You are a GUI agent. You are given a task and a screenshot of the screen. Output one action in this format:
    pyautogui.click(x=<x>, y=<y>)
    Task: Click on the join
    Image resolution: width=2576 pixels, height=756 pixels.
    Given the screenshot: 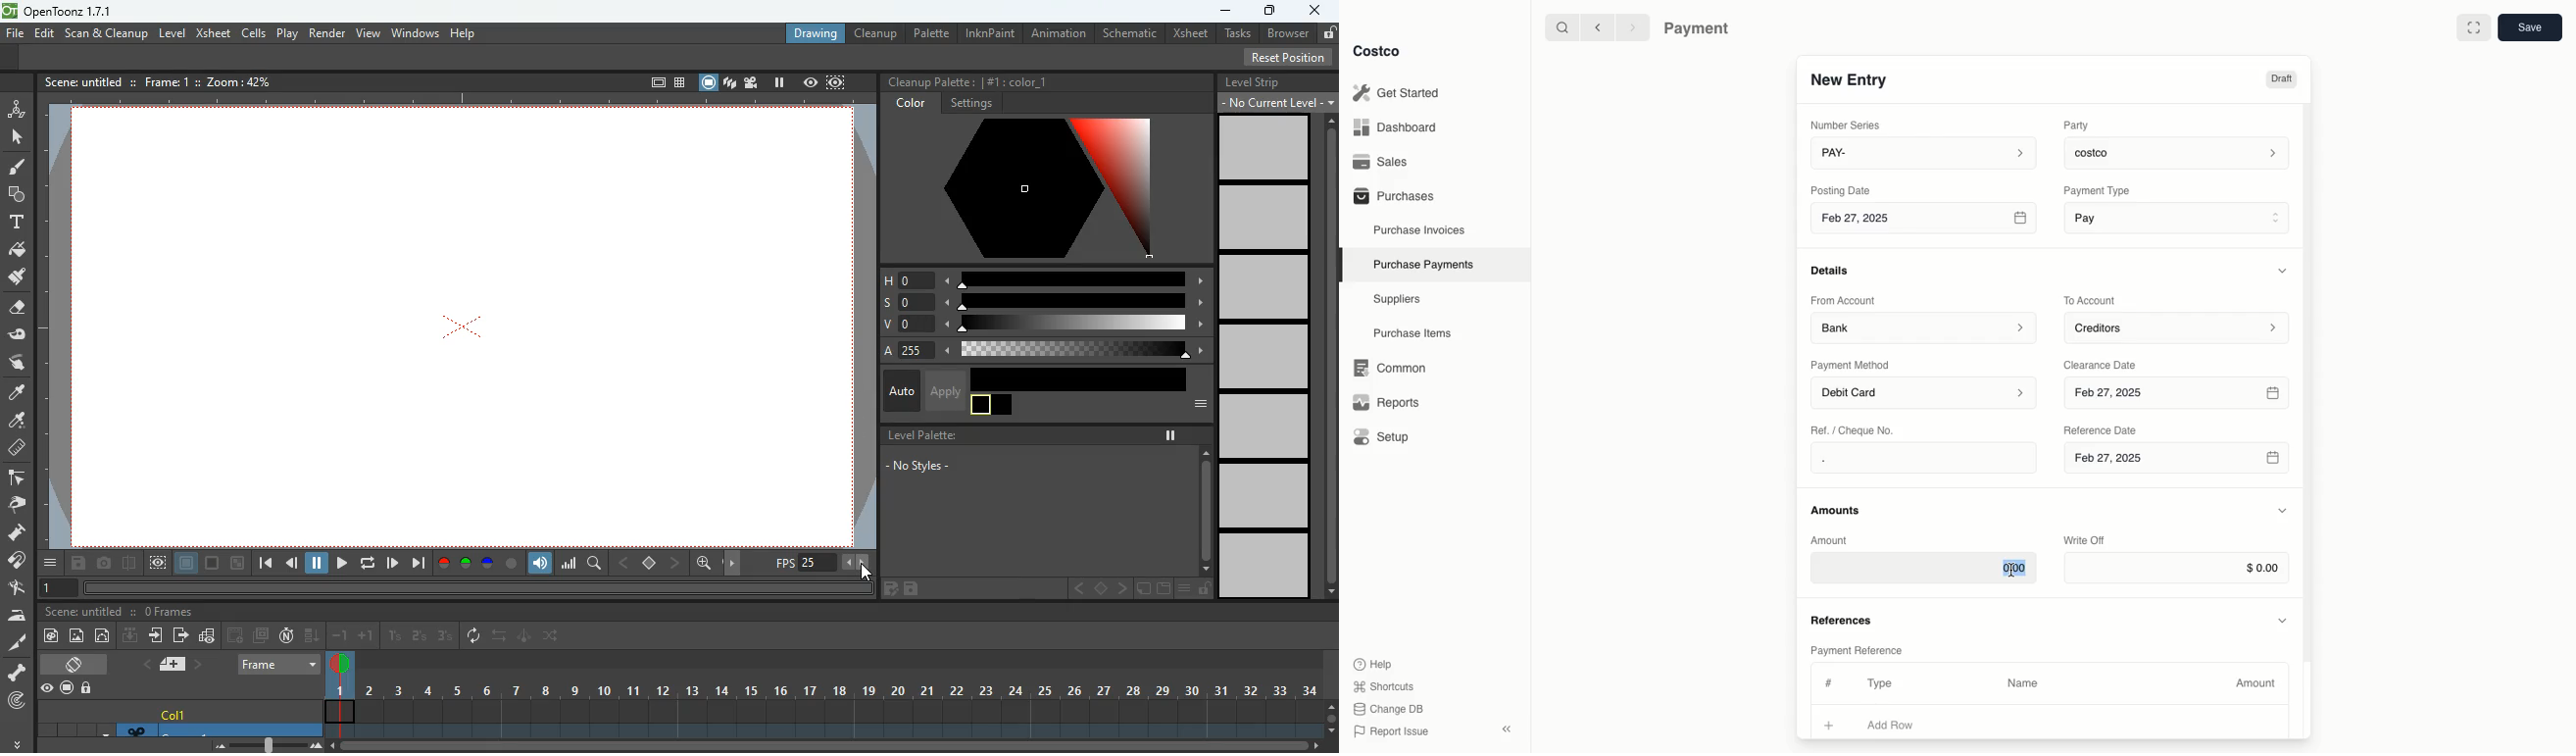 What is the action you would take?
    pyautogui.click(x=16, y=561)
    